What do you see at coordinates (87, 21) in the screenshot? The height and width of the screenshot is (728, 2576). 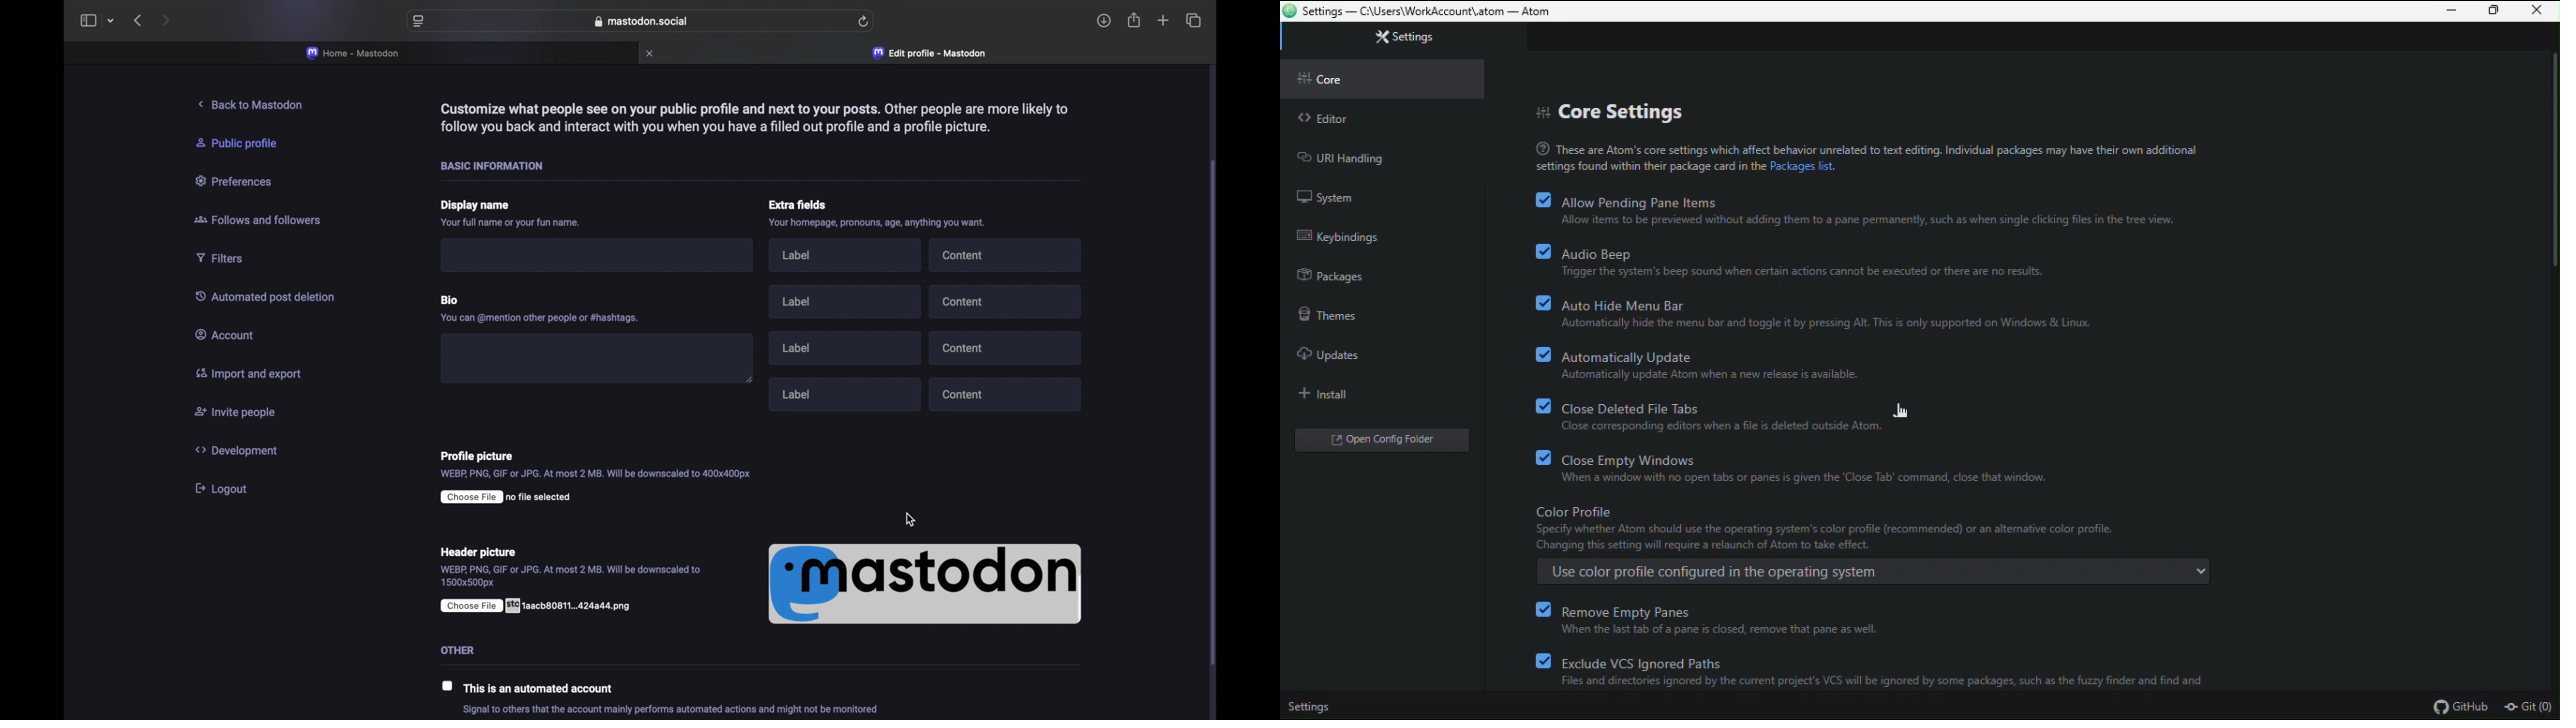 I see `sidebar` at bounding box center [87, 21].